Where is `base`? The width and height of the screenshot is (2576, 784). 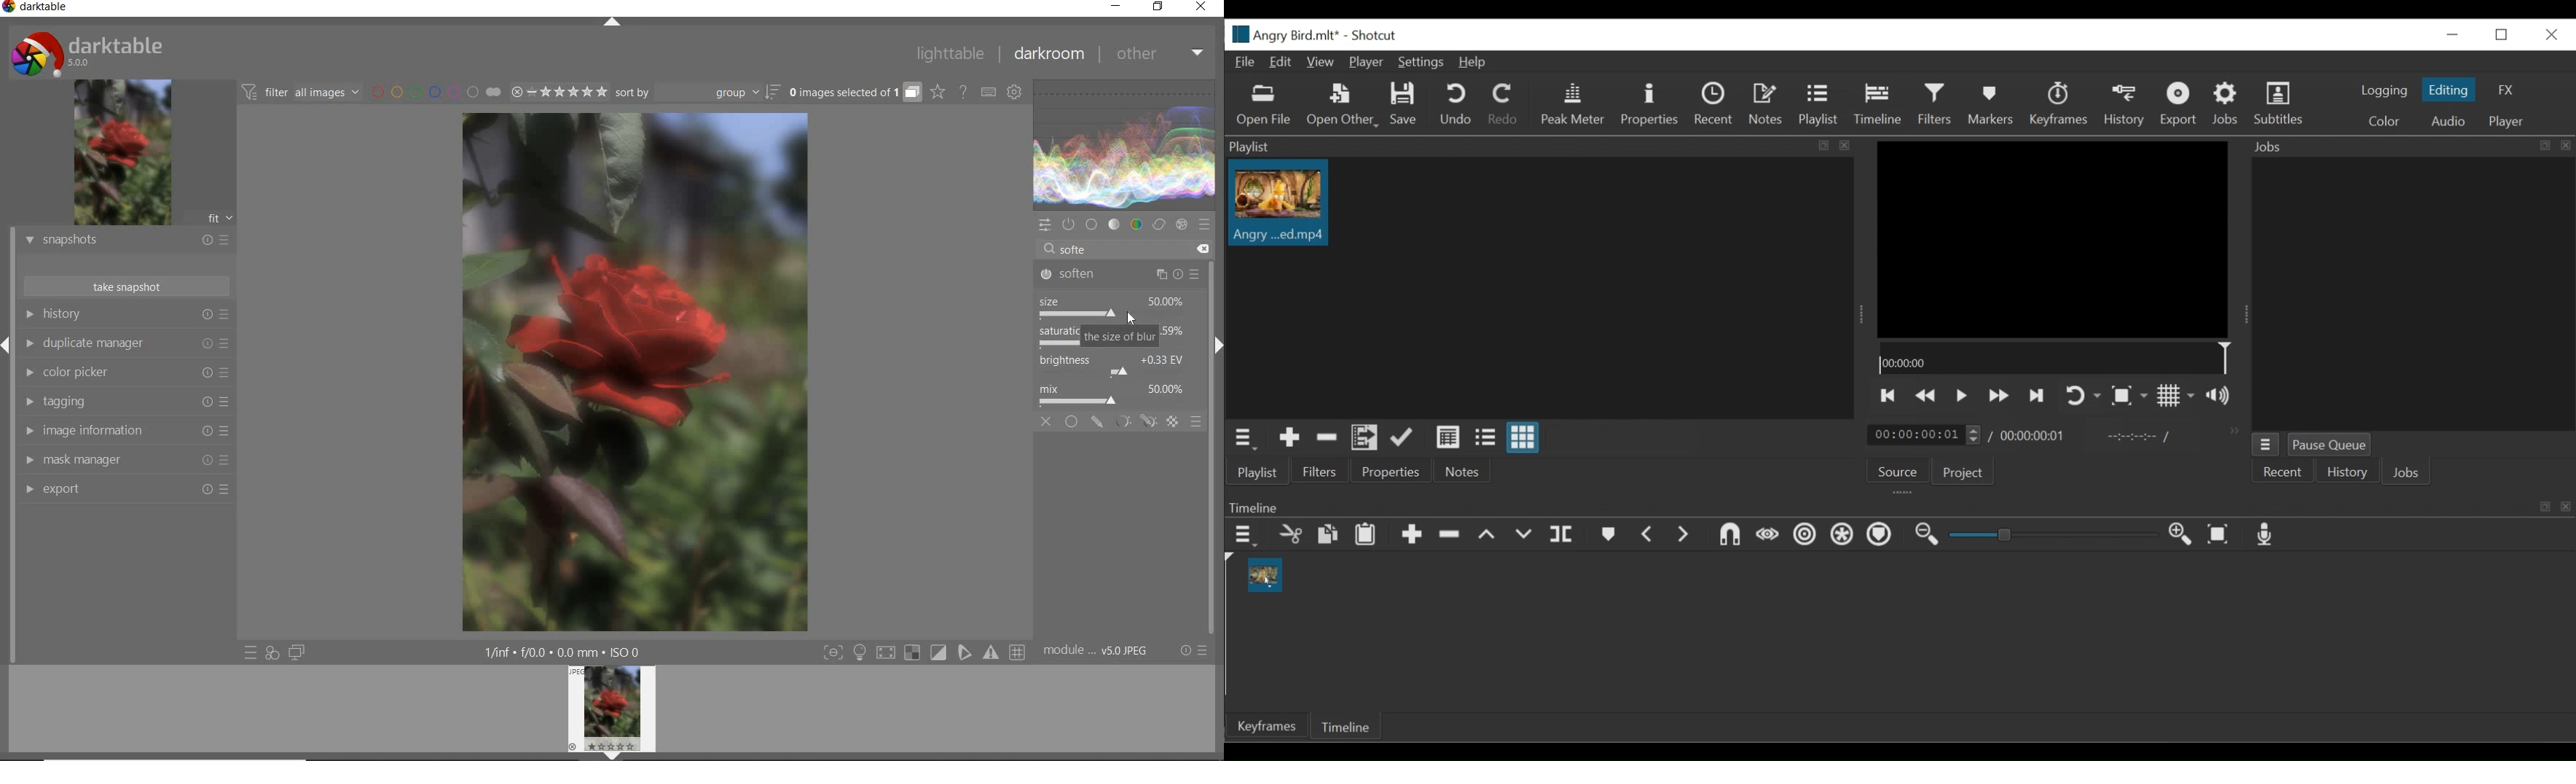
base is located at coordinates (1090, 224).